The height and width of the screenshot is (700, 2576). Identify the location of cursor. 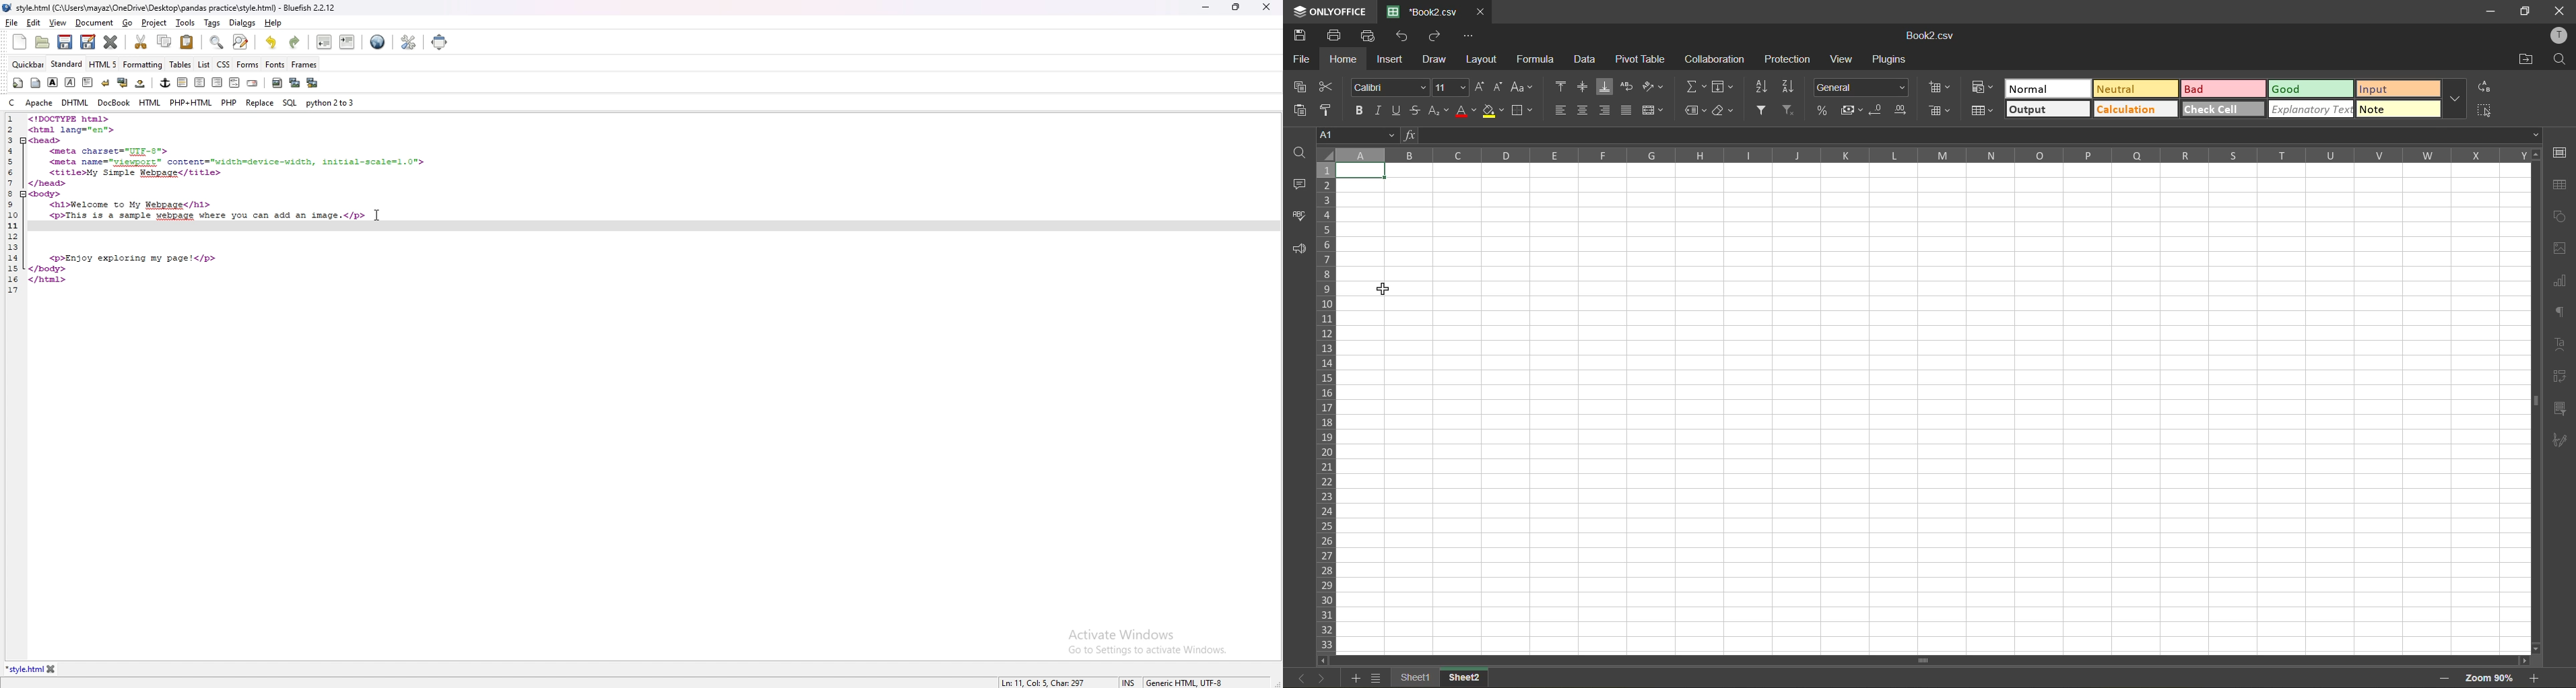
(376, 214).